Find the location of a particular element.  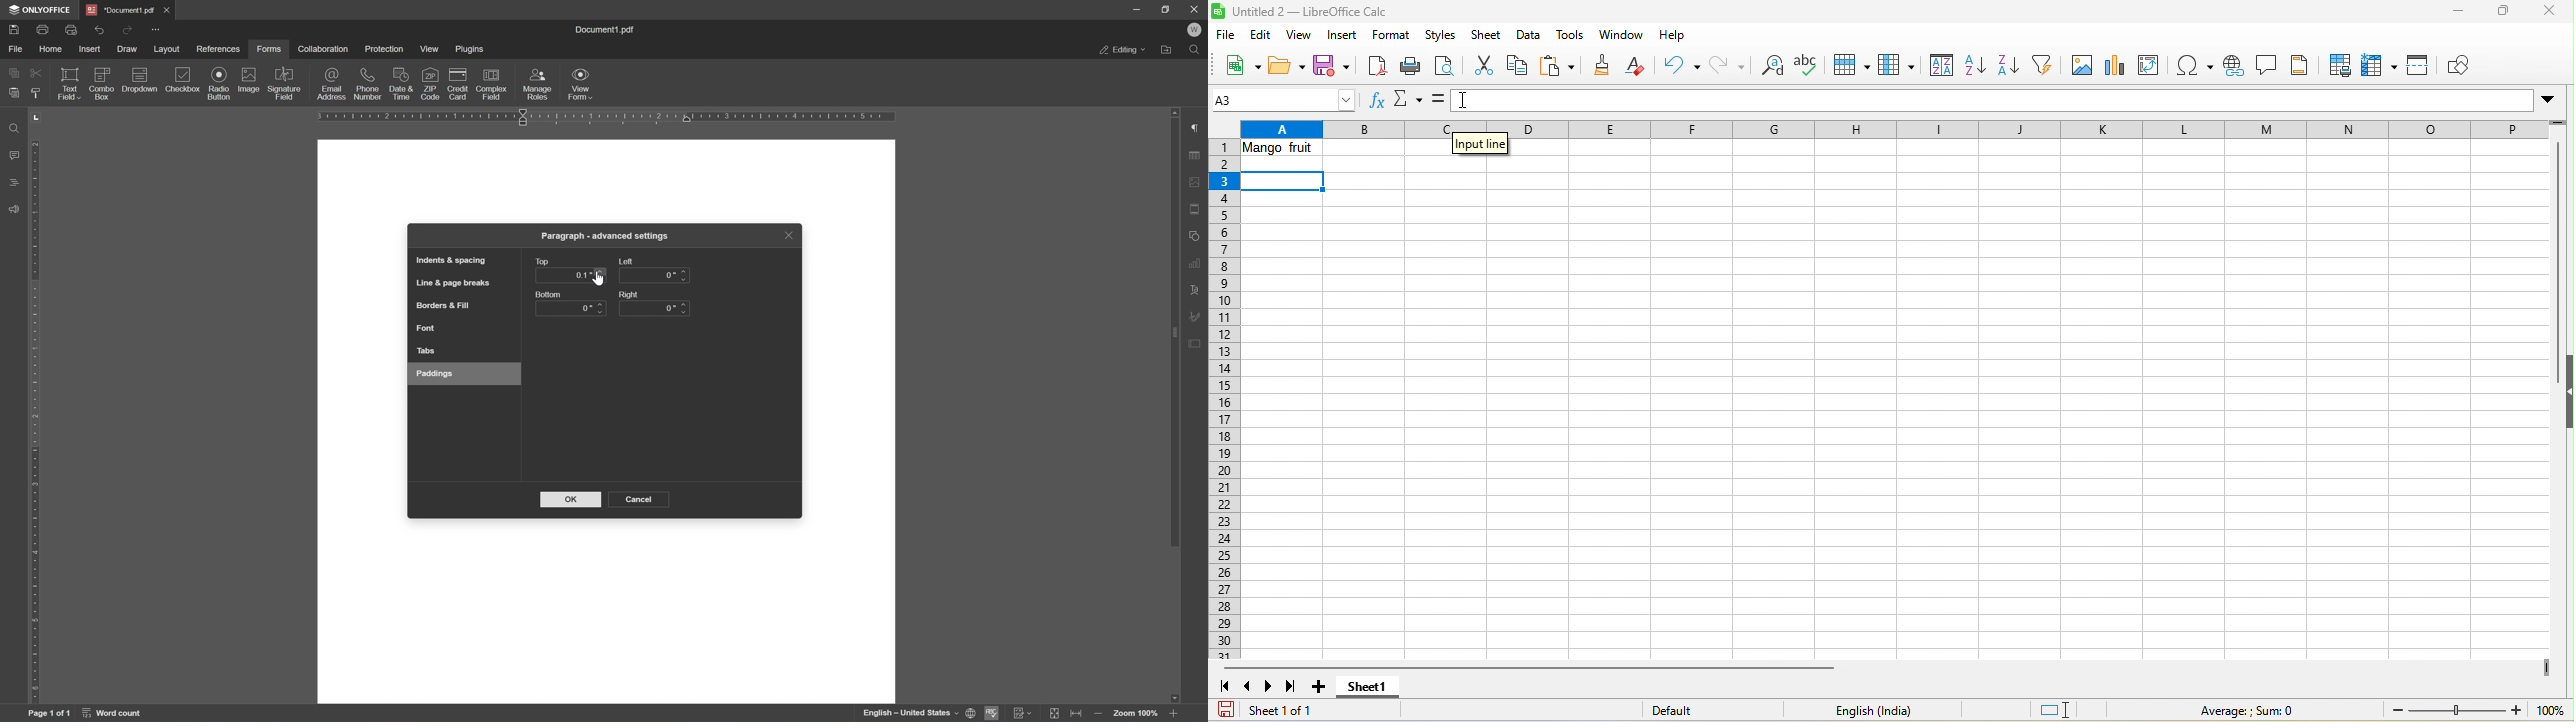

0 is located at coordinates (587, 311).